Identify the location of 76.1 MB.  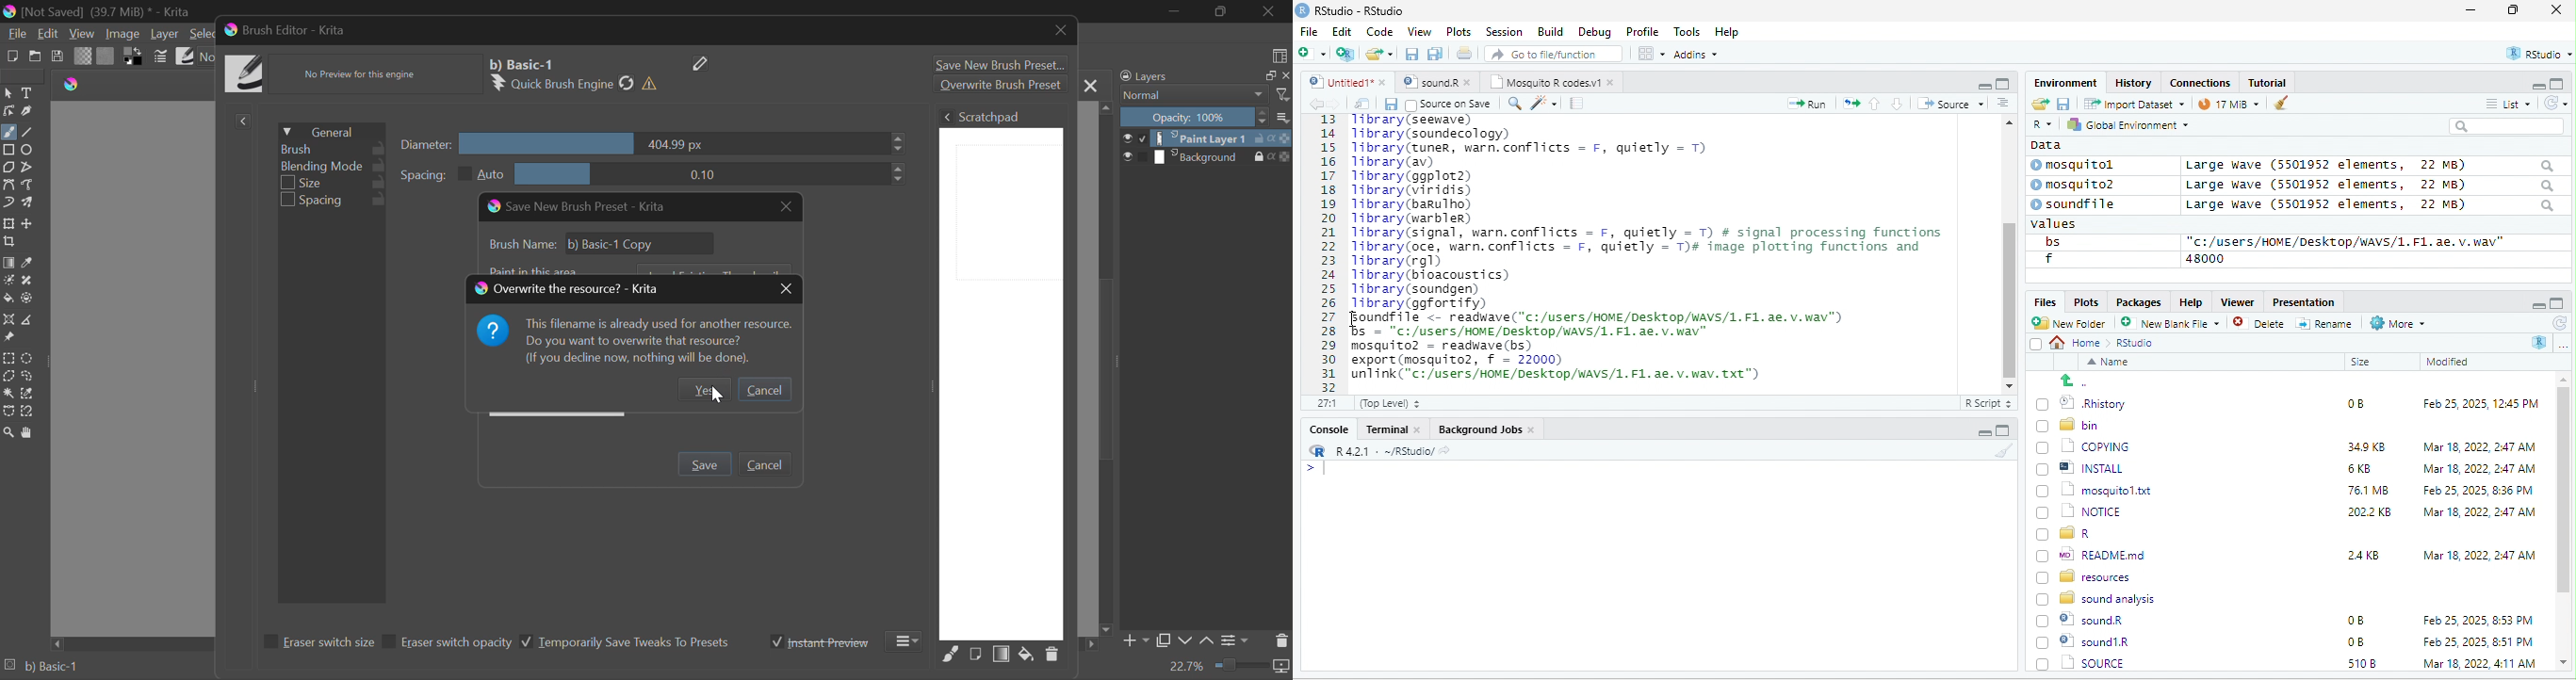
(2368, 489).